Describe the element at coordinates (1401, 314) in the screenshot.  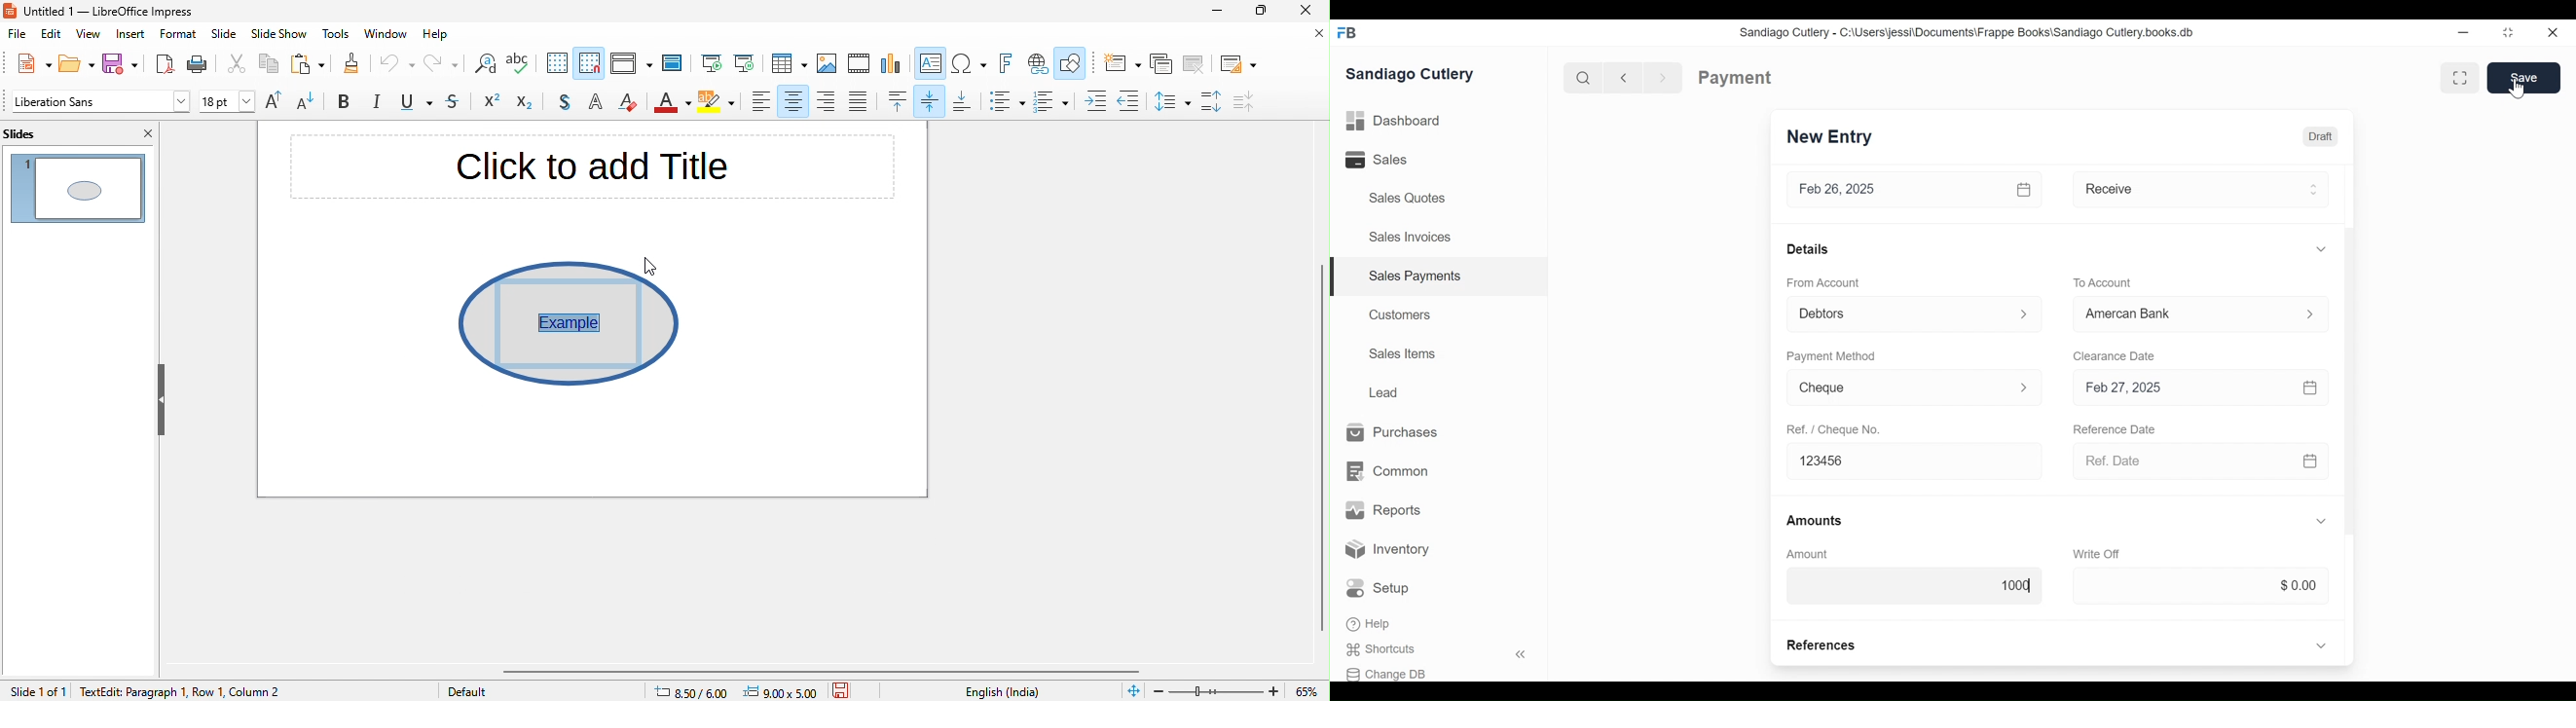
I see `Customers` at that location.